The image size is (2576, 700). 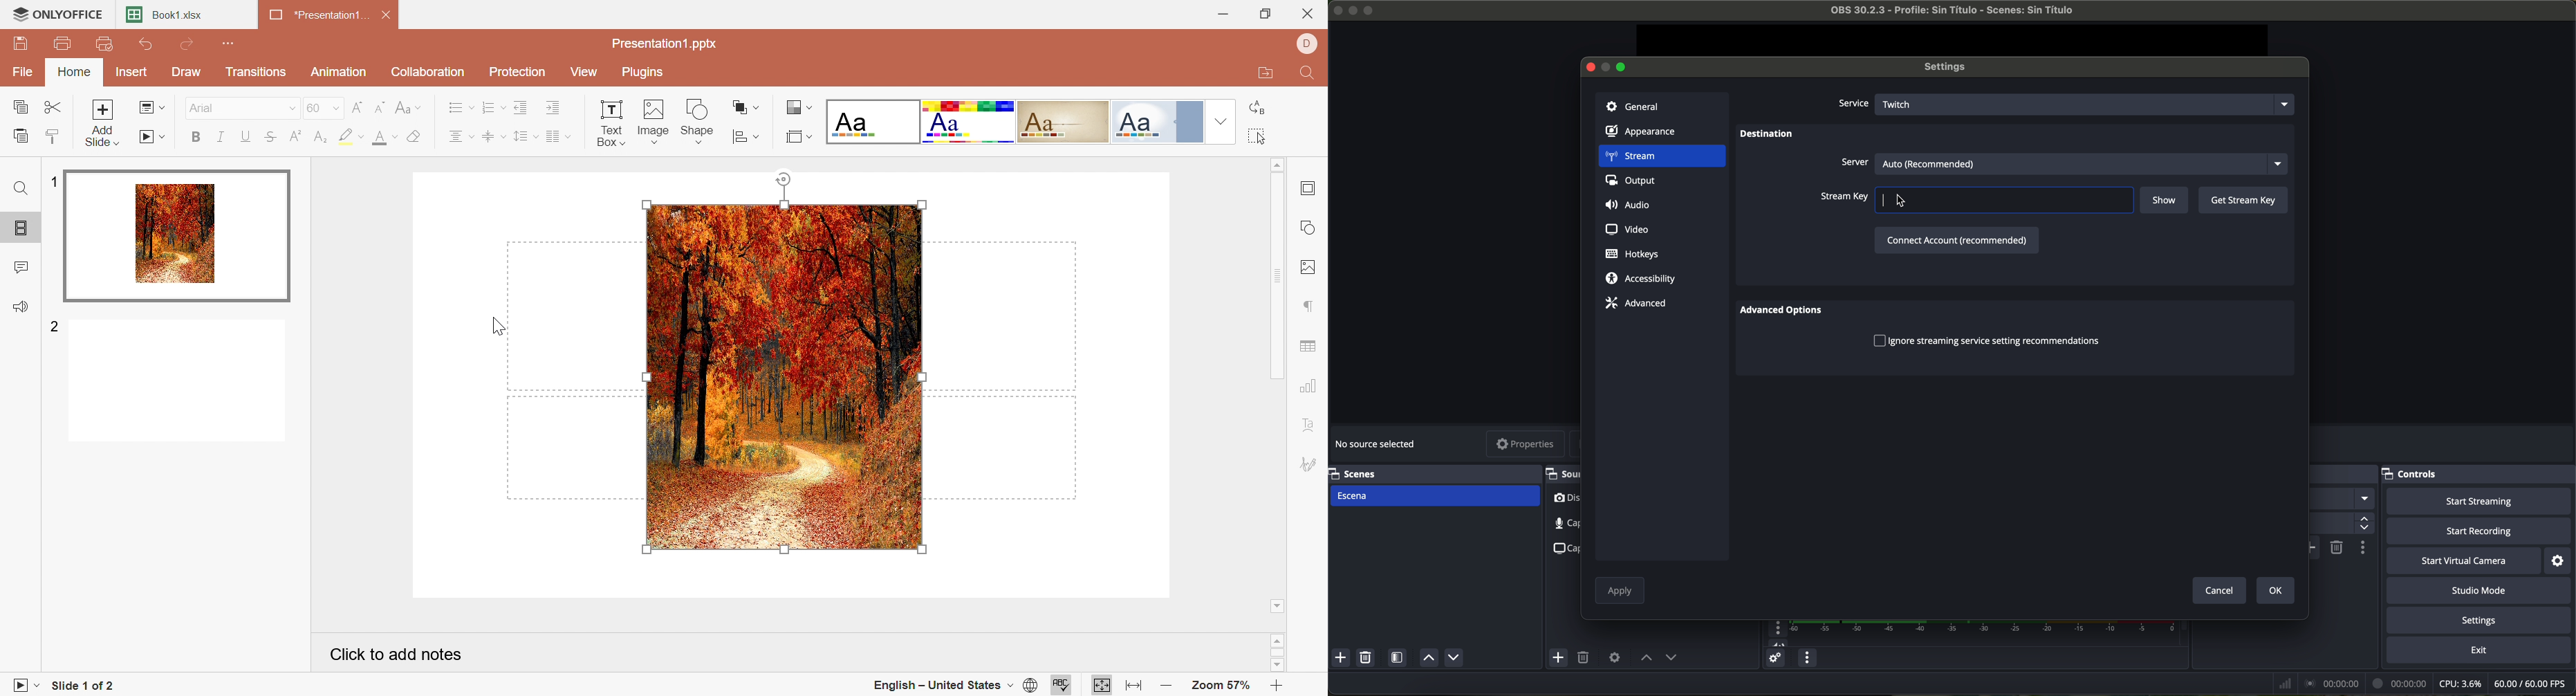 I want to click on move source down, so click(x=1671, y=658).